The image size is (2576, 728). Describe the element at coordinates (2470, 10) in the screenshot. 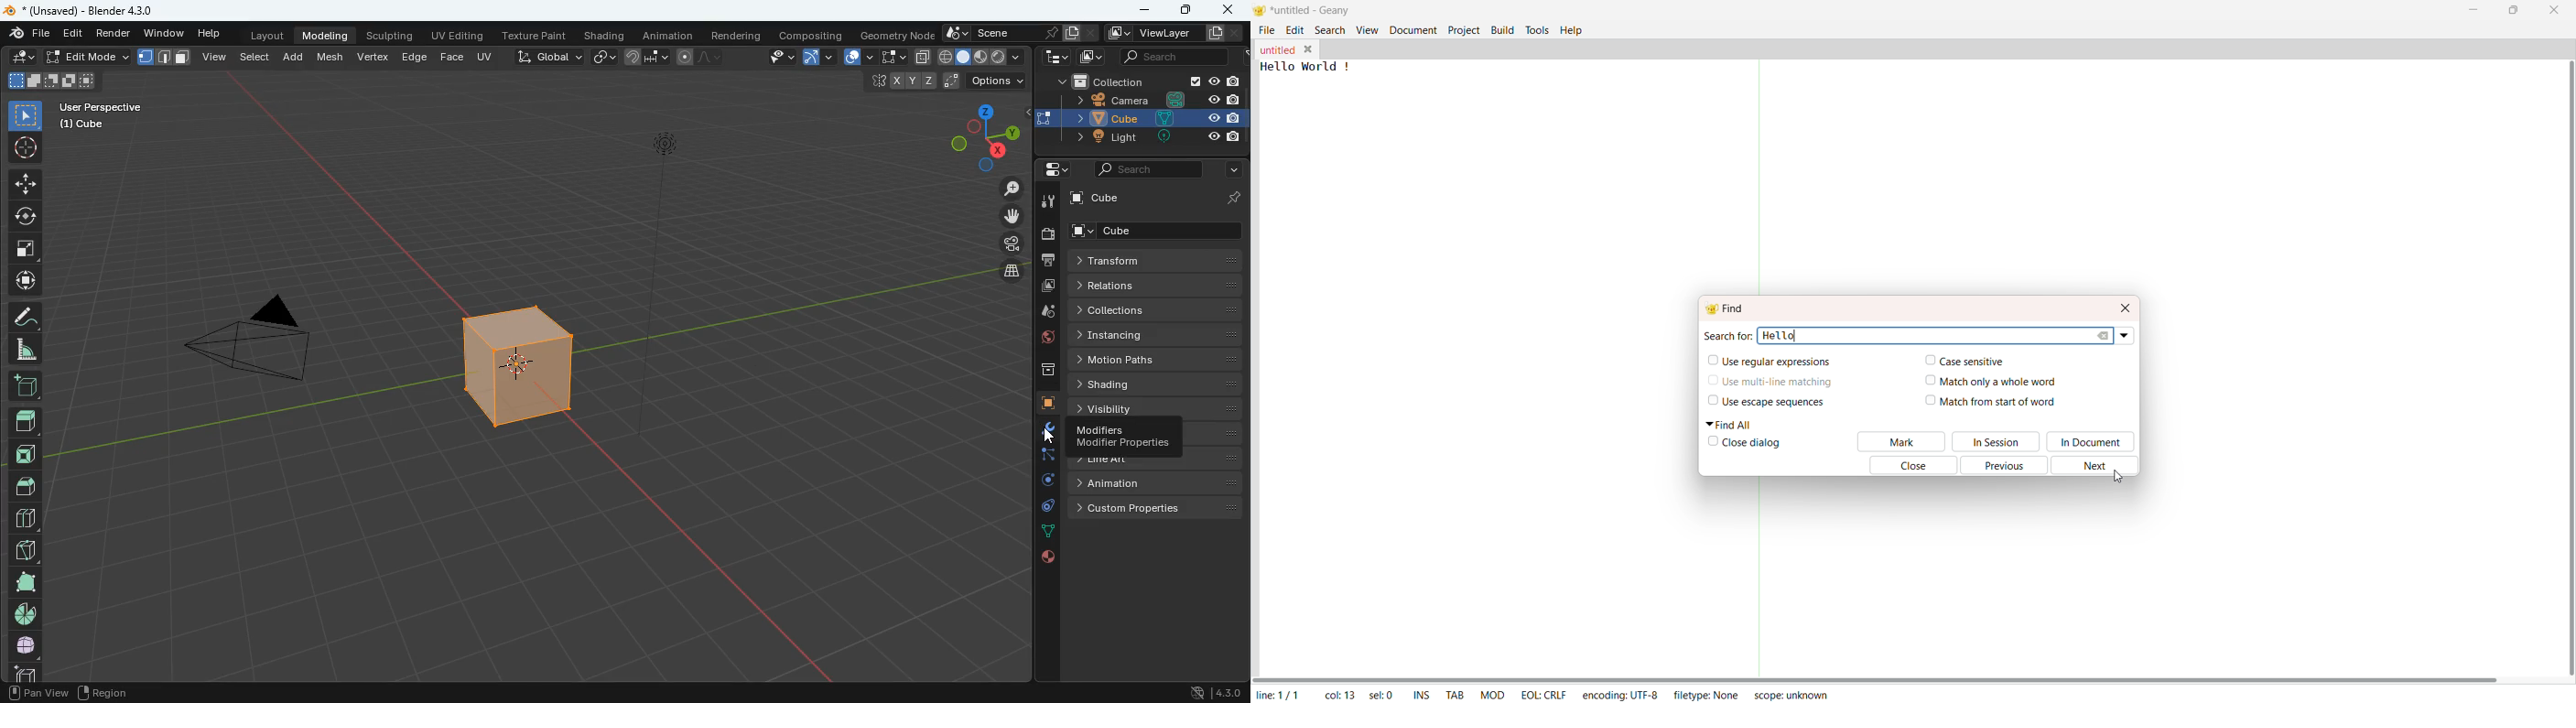

I see `Minimize` at that location.